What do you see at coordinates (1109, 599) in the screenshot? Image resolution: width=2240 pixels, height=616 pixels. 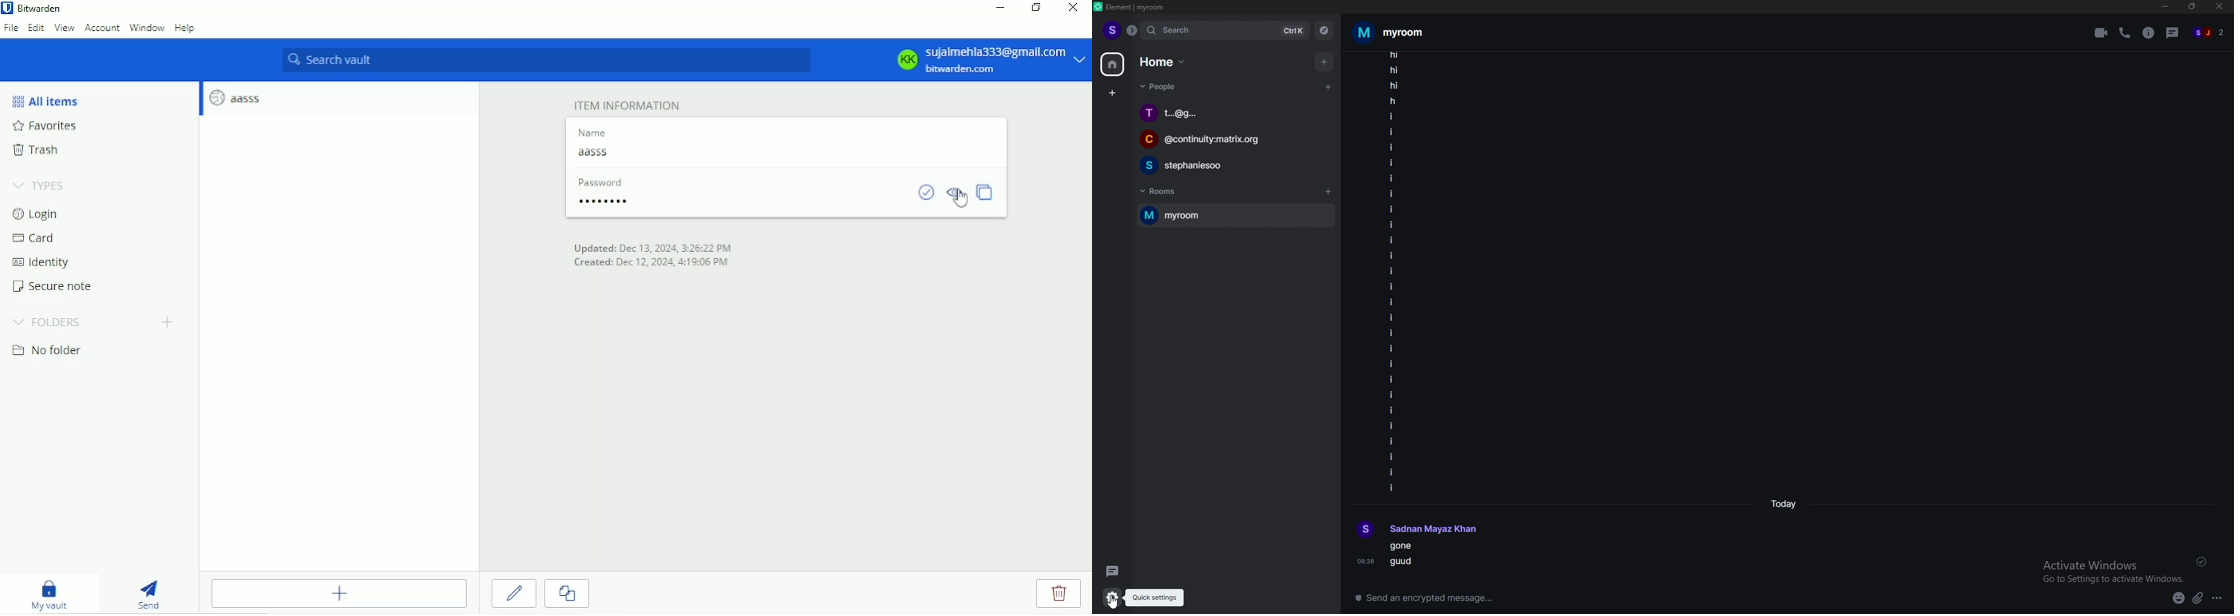 I see `settings` at bounding box center [1109, 599].